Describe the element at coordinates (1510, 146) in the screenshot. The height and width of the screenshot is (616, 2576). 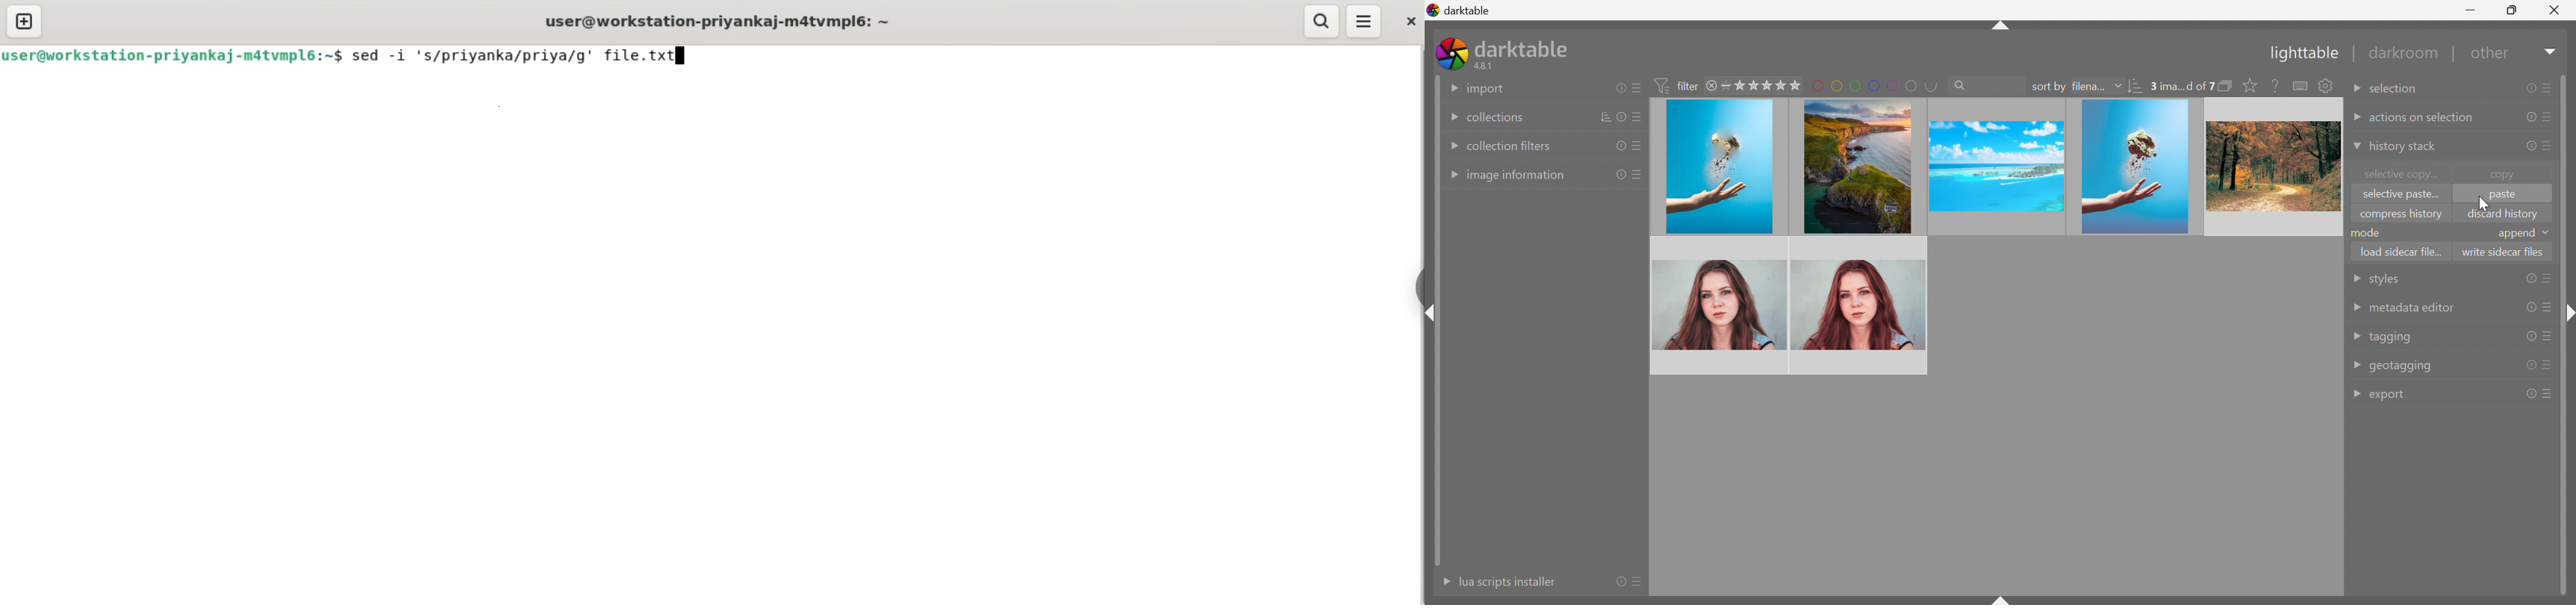
I see `collection filters` at that location.